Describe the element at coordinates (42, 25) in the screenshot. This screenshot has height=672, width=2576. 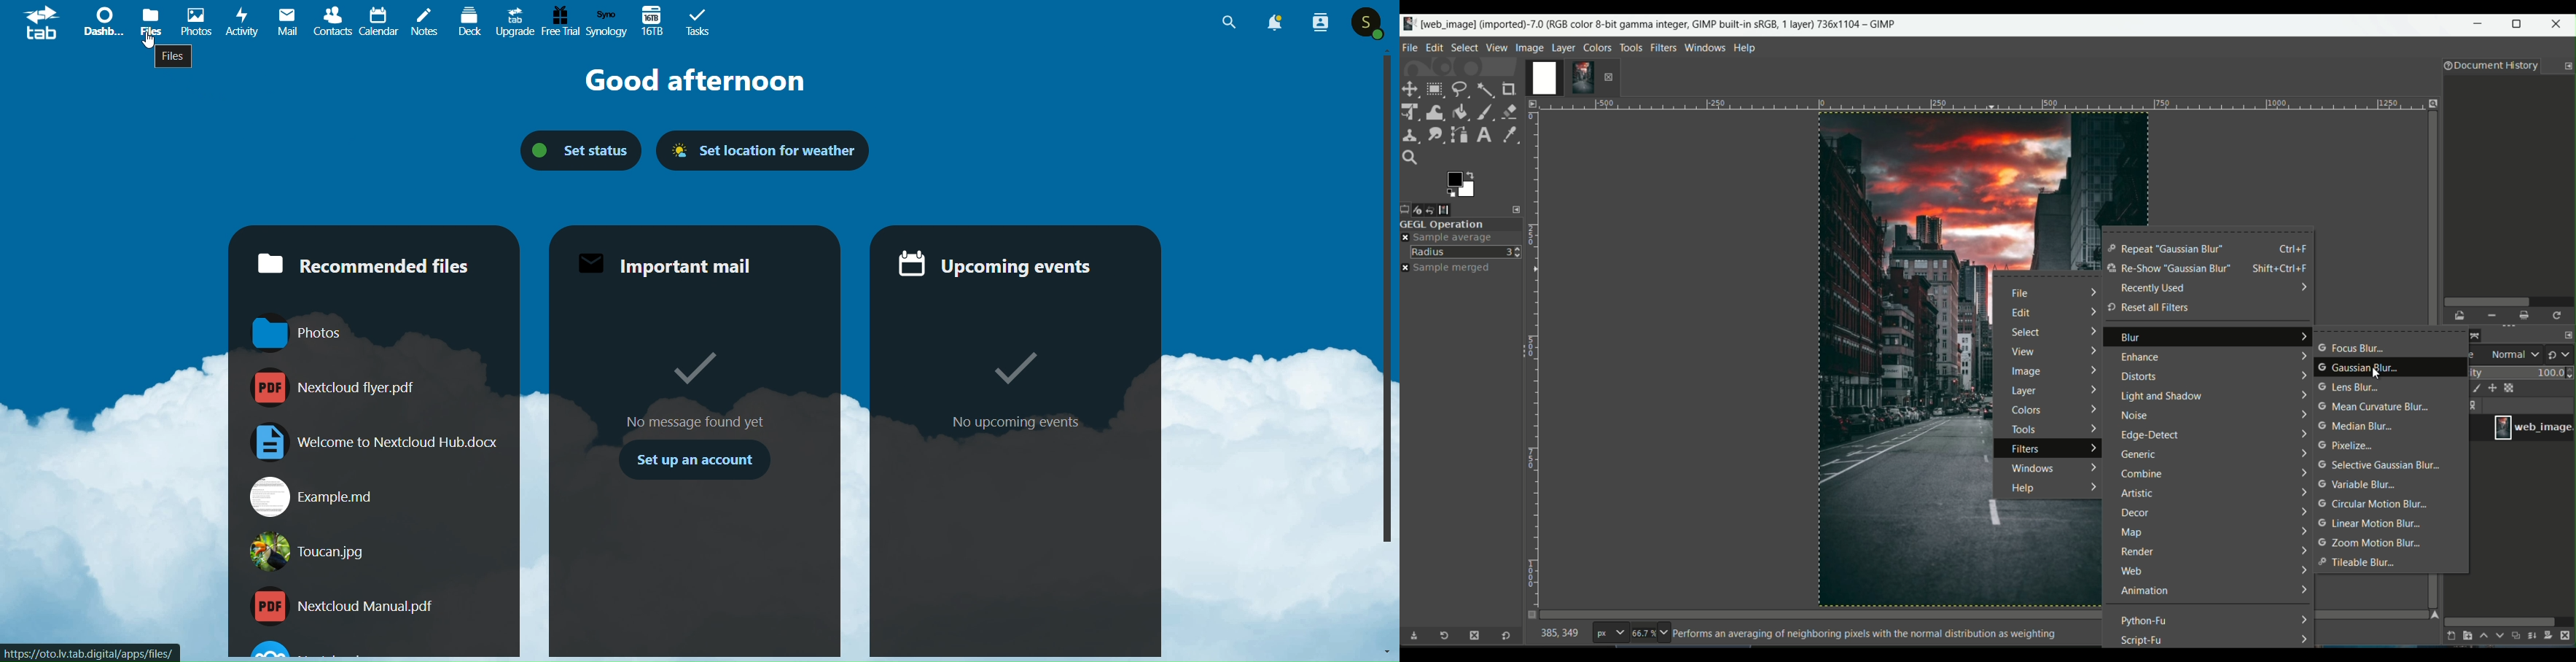
I see `logo` at that location.